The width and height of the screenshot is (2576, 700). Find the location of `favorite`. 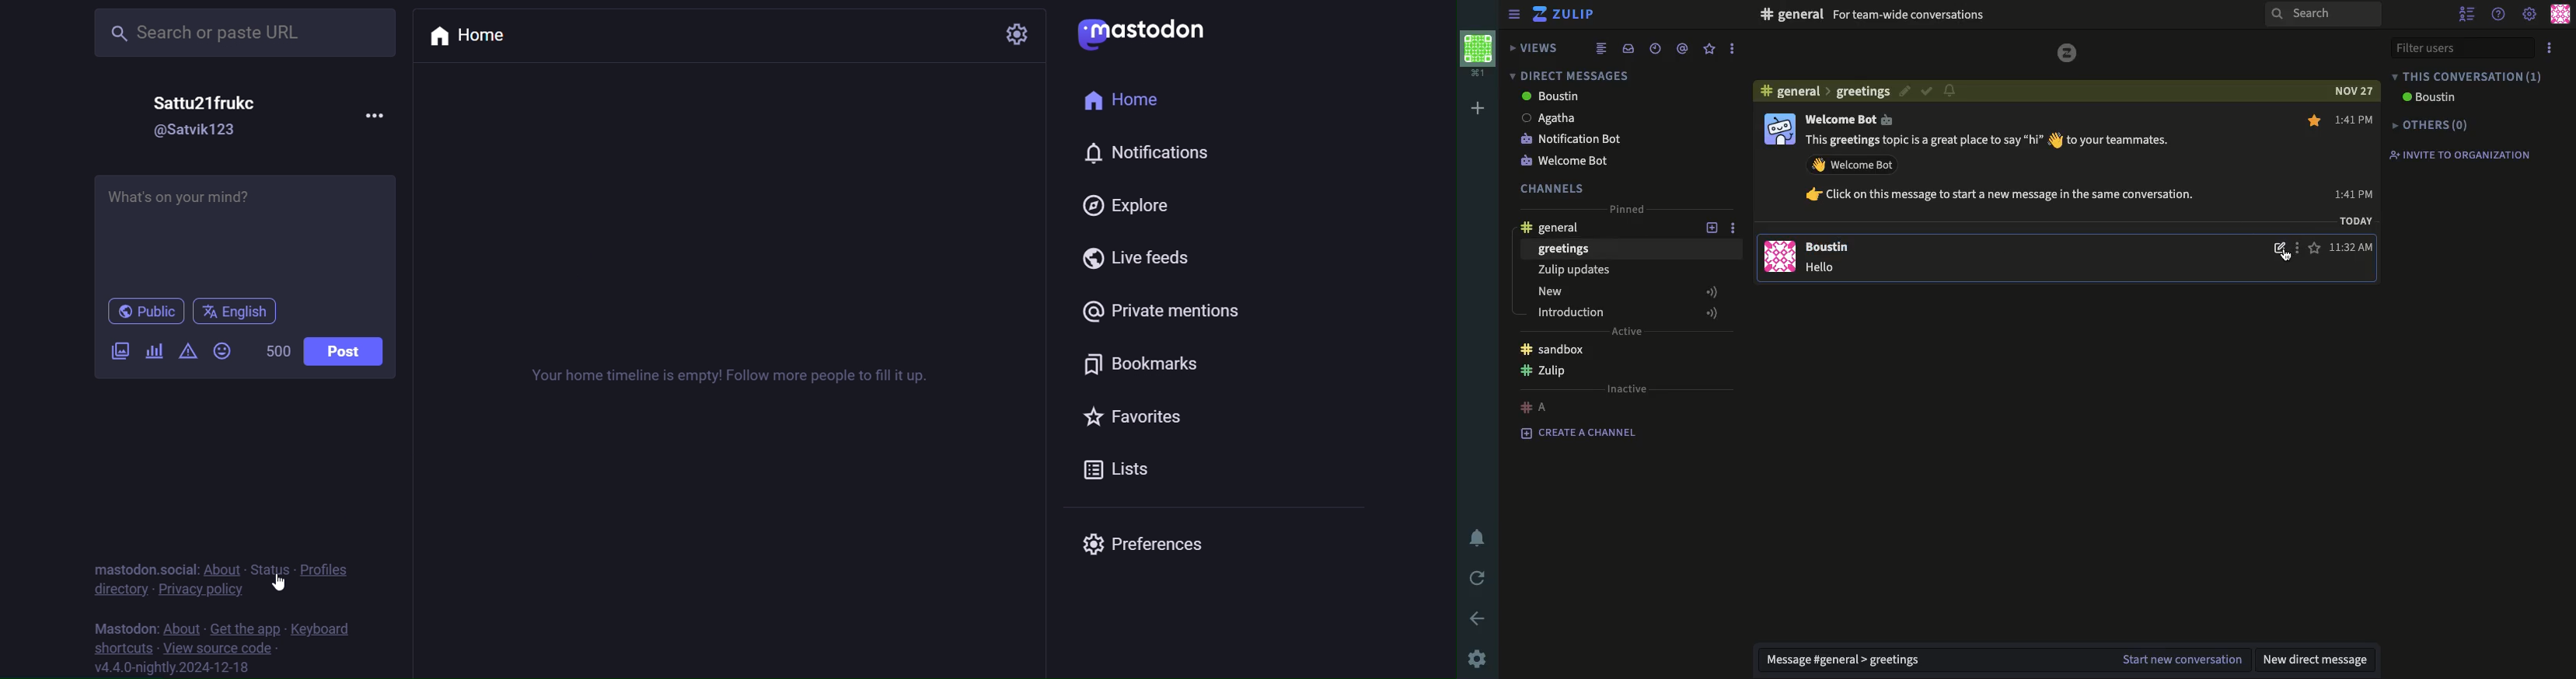

favorite is located at coordinates (1709, 49).